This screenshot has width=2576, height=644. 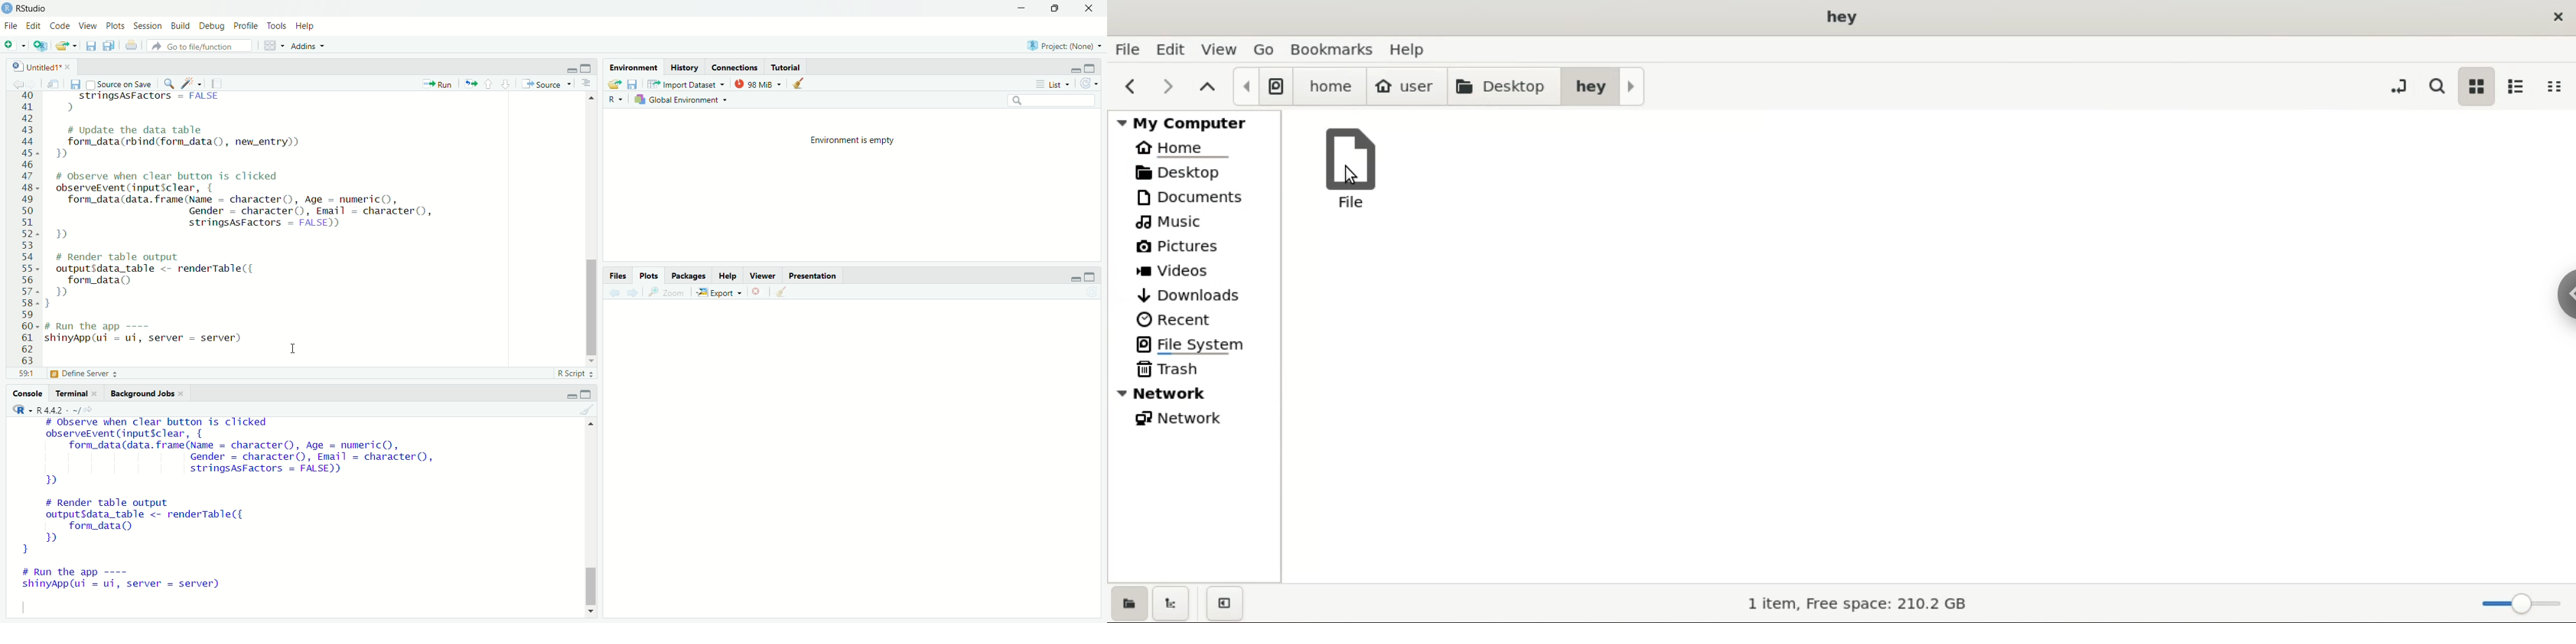 I want to click on save all open documents, so click(x=109, y=46).